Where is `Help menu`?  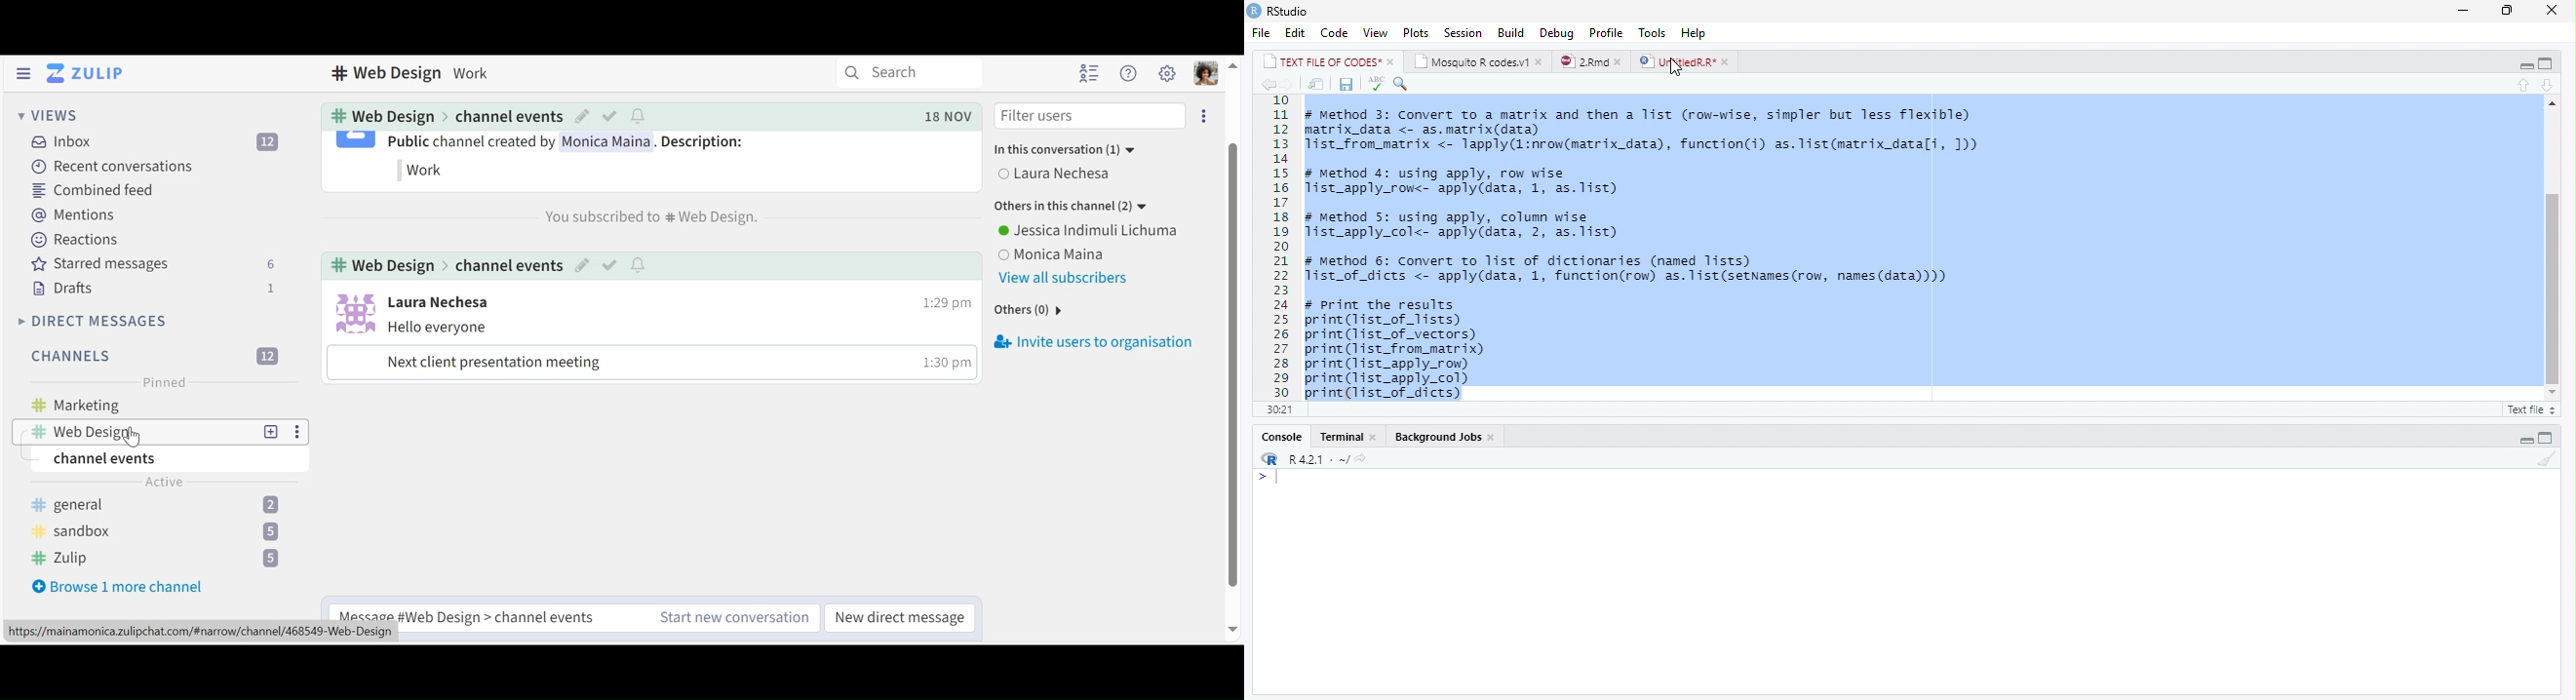 Help menu is located at coordinates (1130, 73).